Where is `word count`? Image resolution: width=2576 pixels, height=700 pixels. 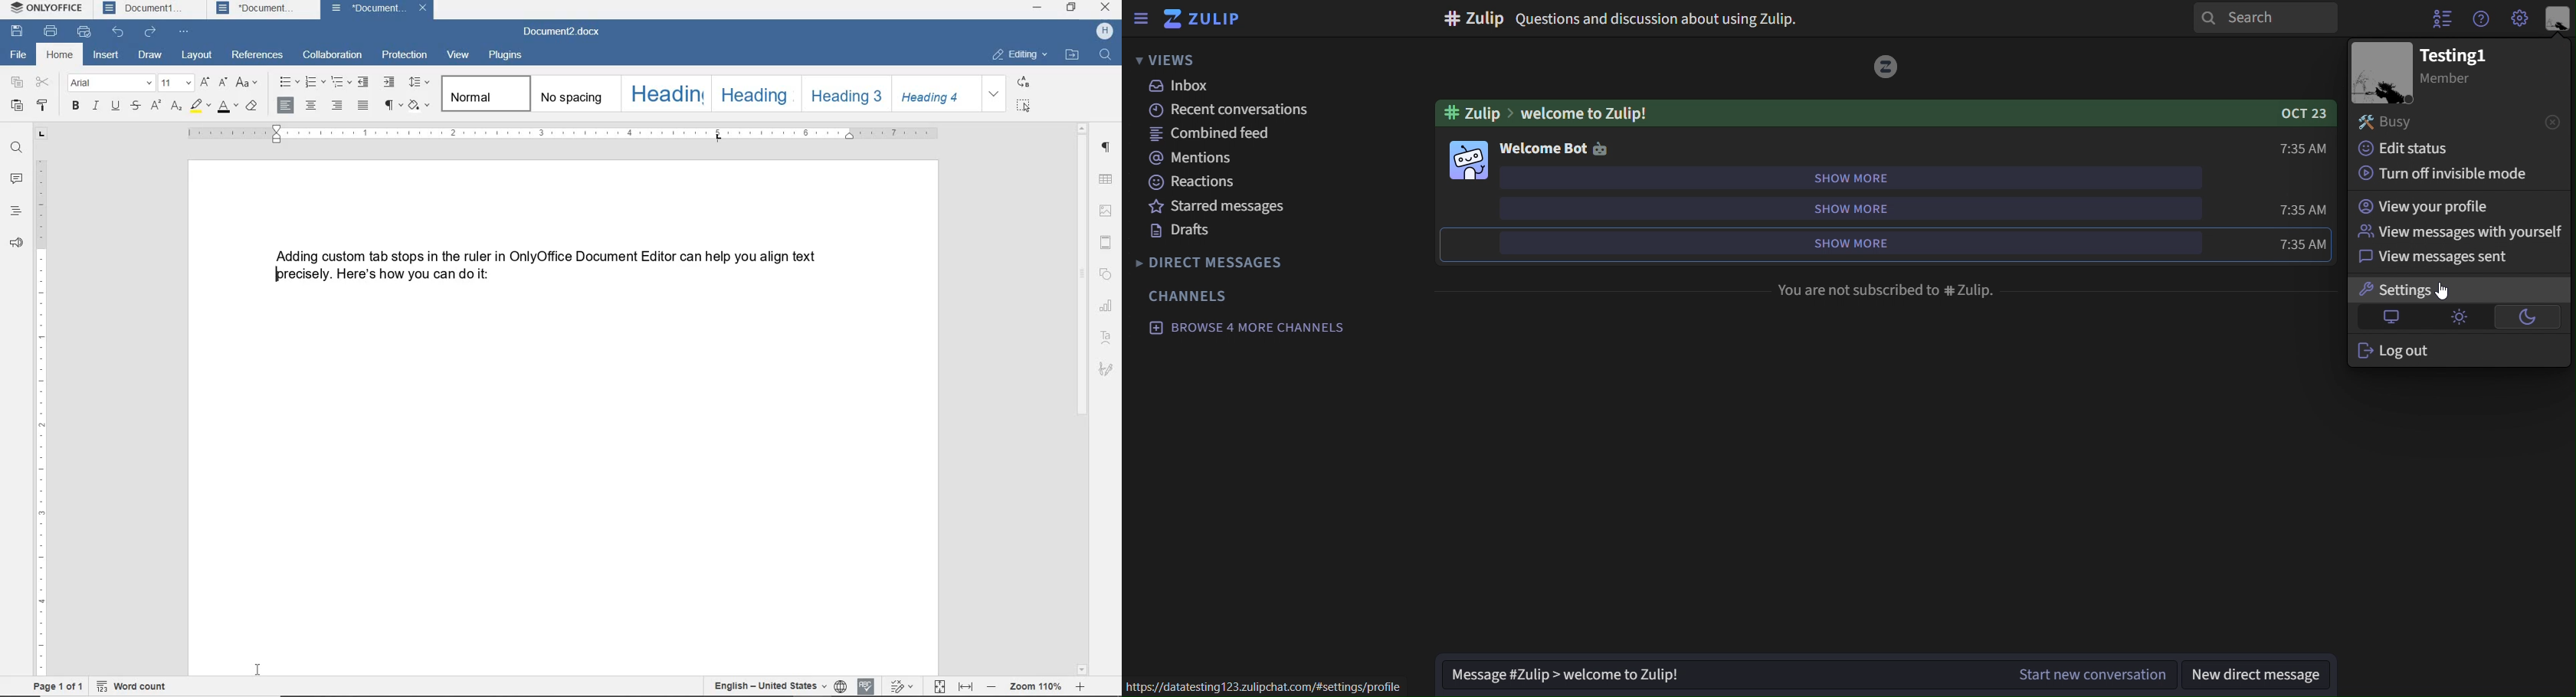 word count is located at coordinates (132, 686).